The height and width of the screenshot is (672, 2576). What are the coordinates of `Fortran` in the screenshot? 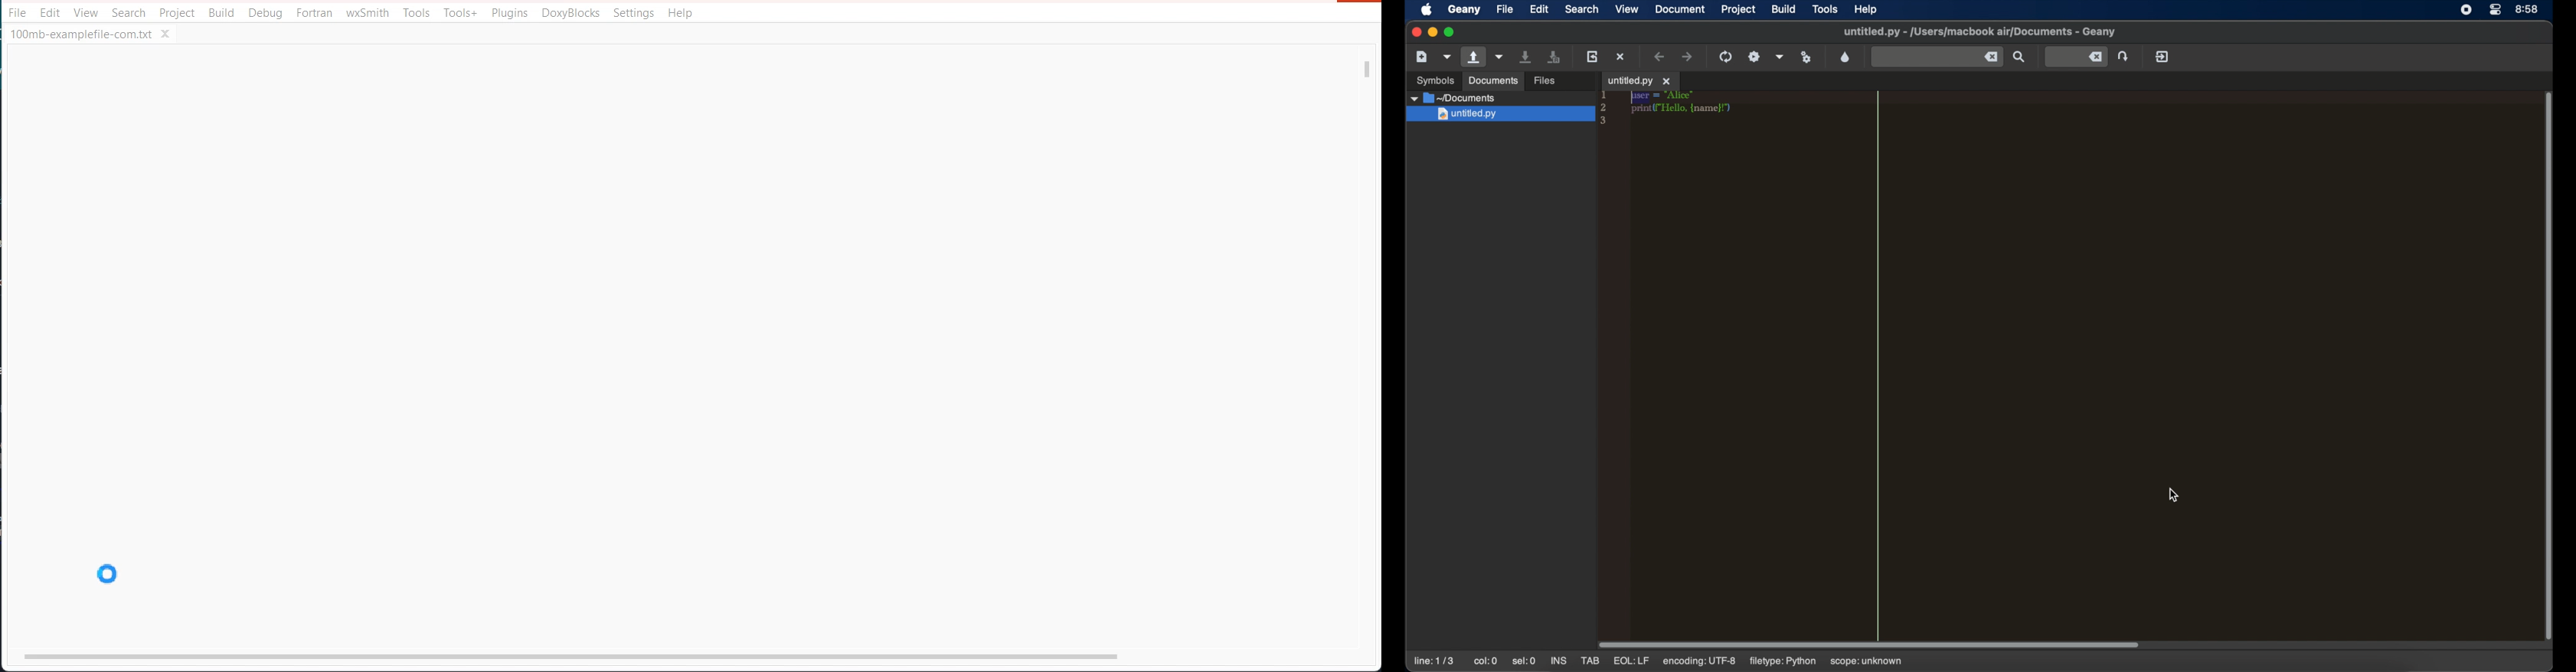 It's located at (315, 14).